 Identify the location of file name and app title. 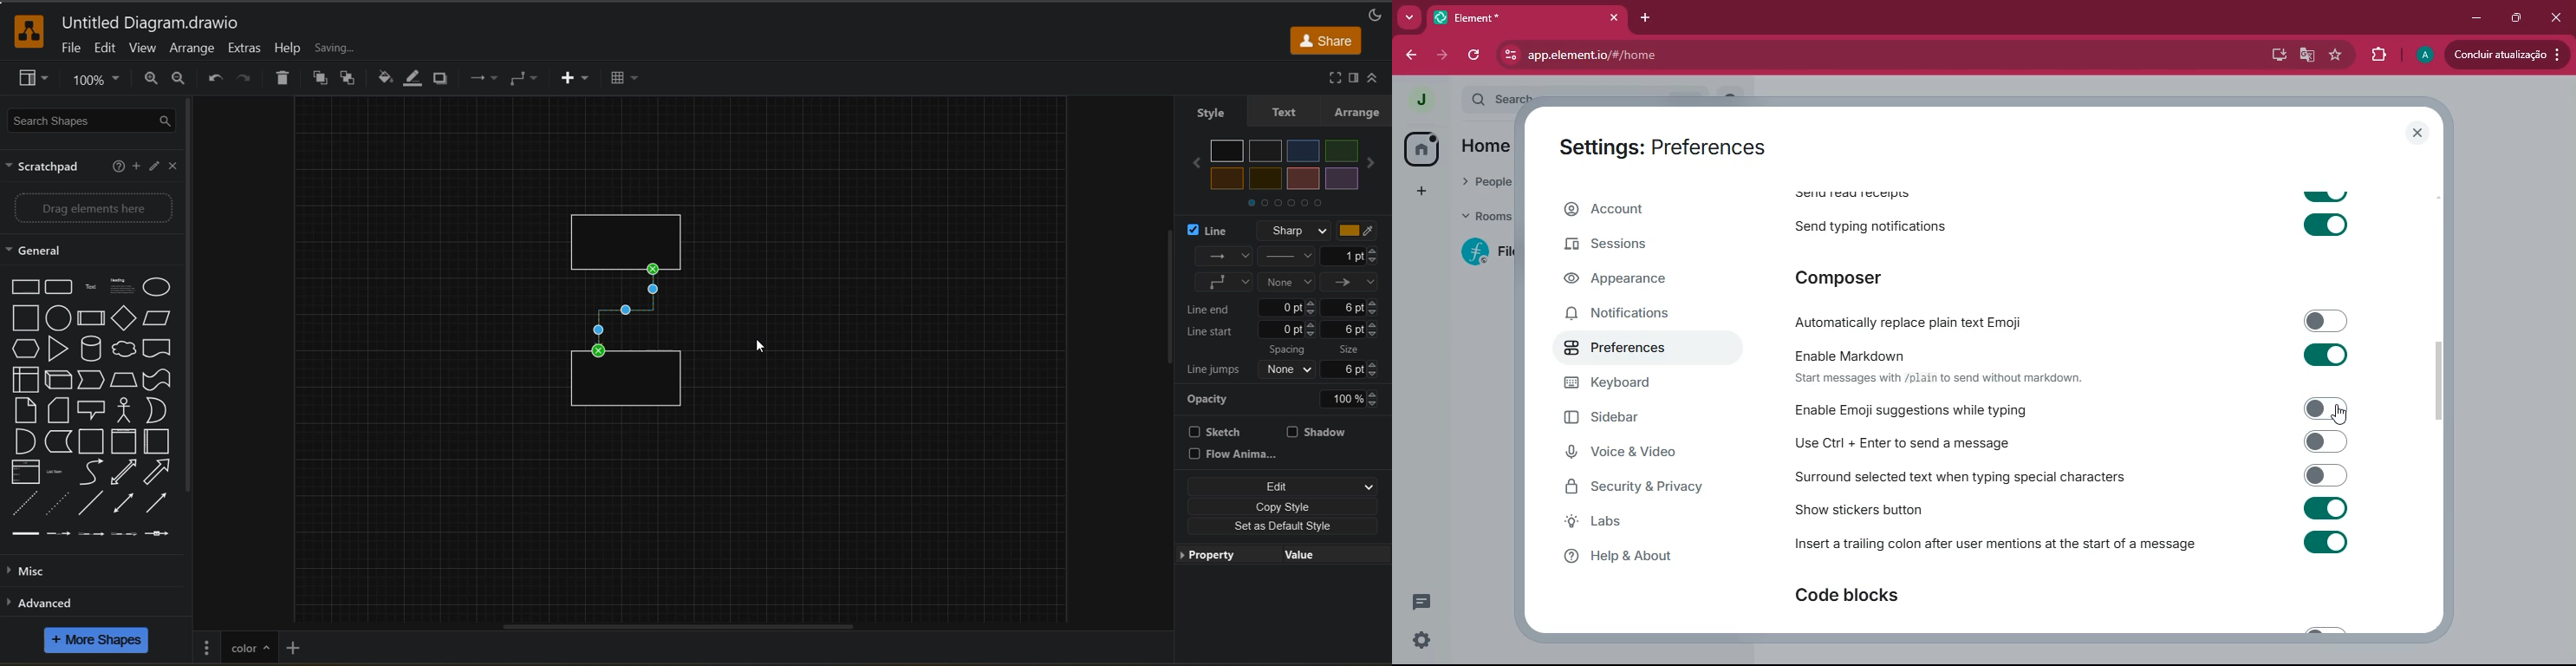
(150, 24).